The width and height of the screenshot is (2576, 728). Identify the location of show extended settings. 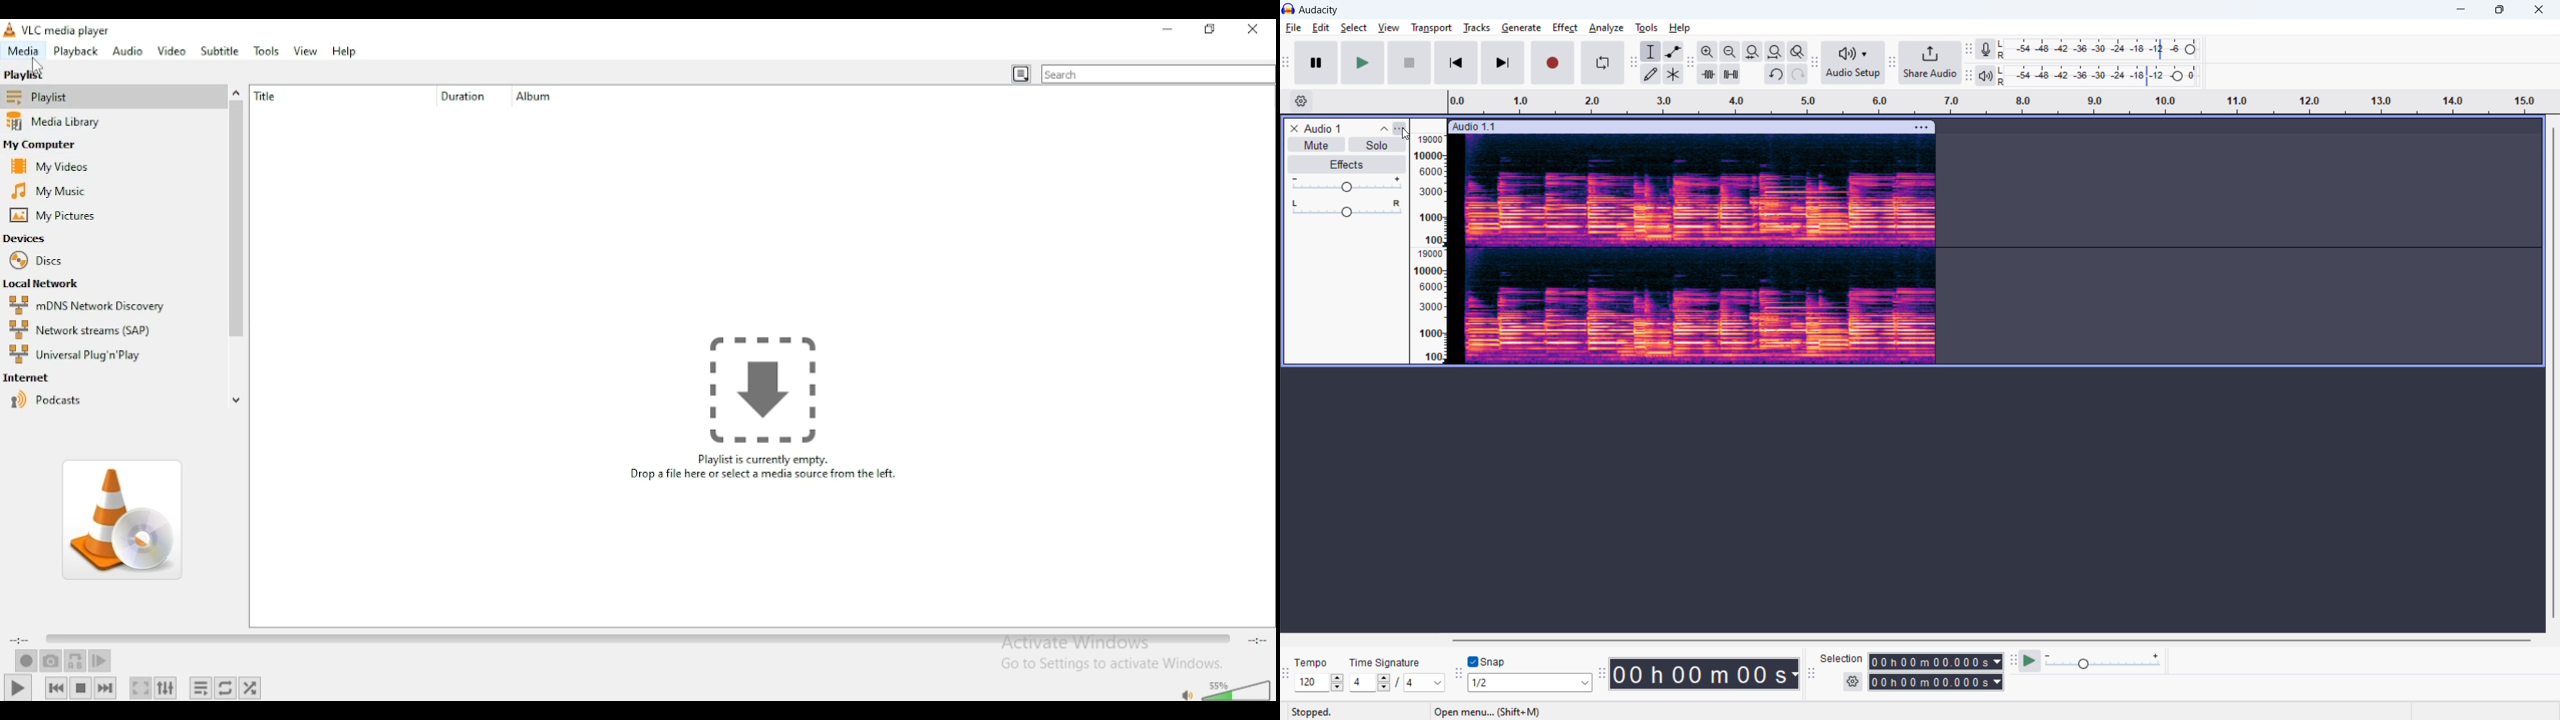
(166, 688).